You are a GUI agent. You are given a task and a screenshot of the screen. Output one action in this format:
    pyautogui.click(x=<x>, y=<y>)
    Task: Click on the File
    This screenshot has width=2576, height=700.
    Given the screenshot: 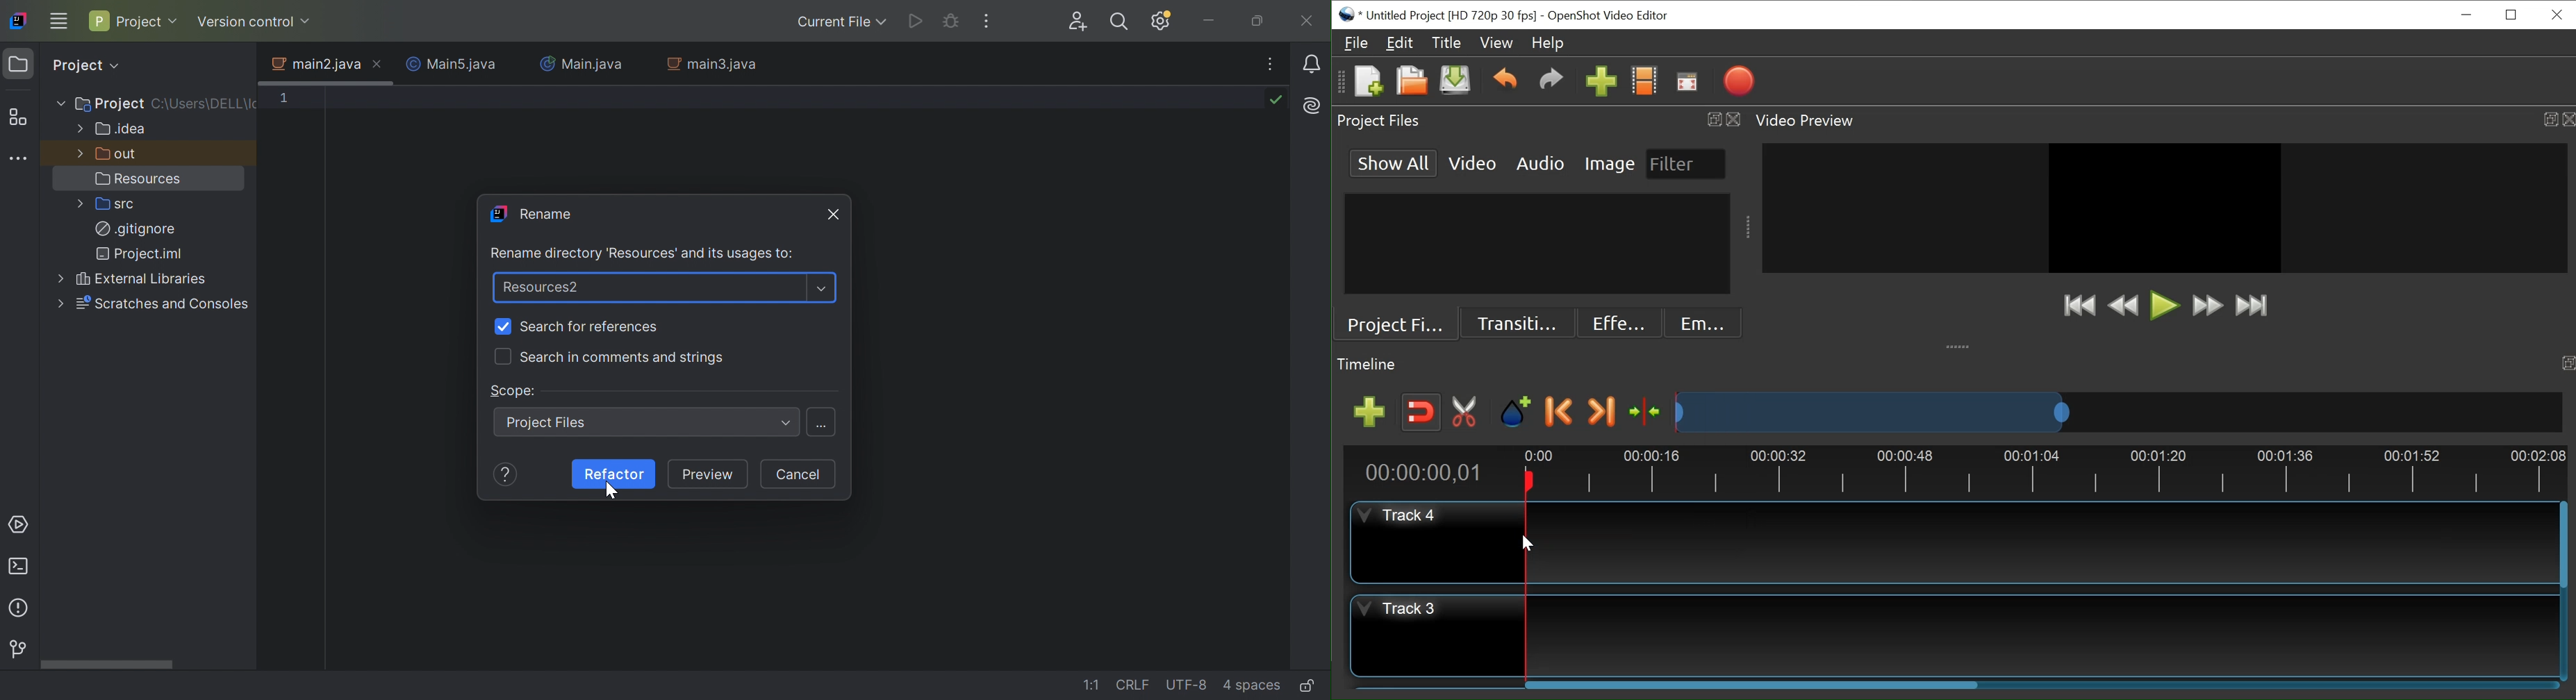 What is the action you would take?
    pyautogui.click(x=1356, y=43)
    